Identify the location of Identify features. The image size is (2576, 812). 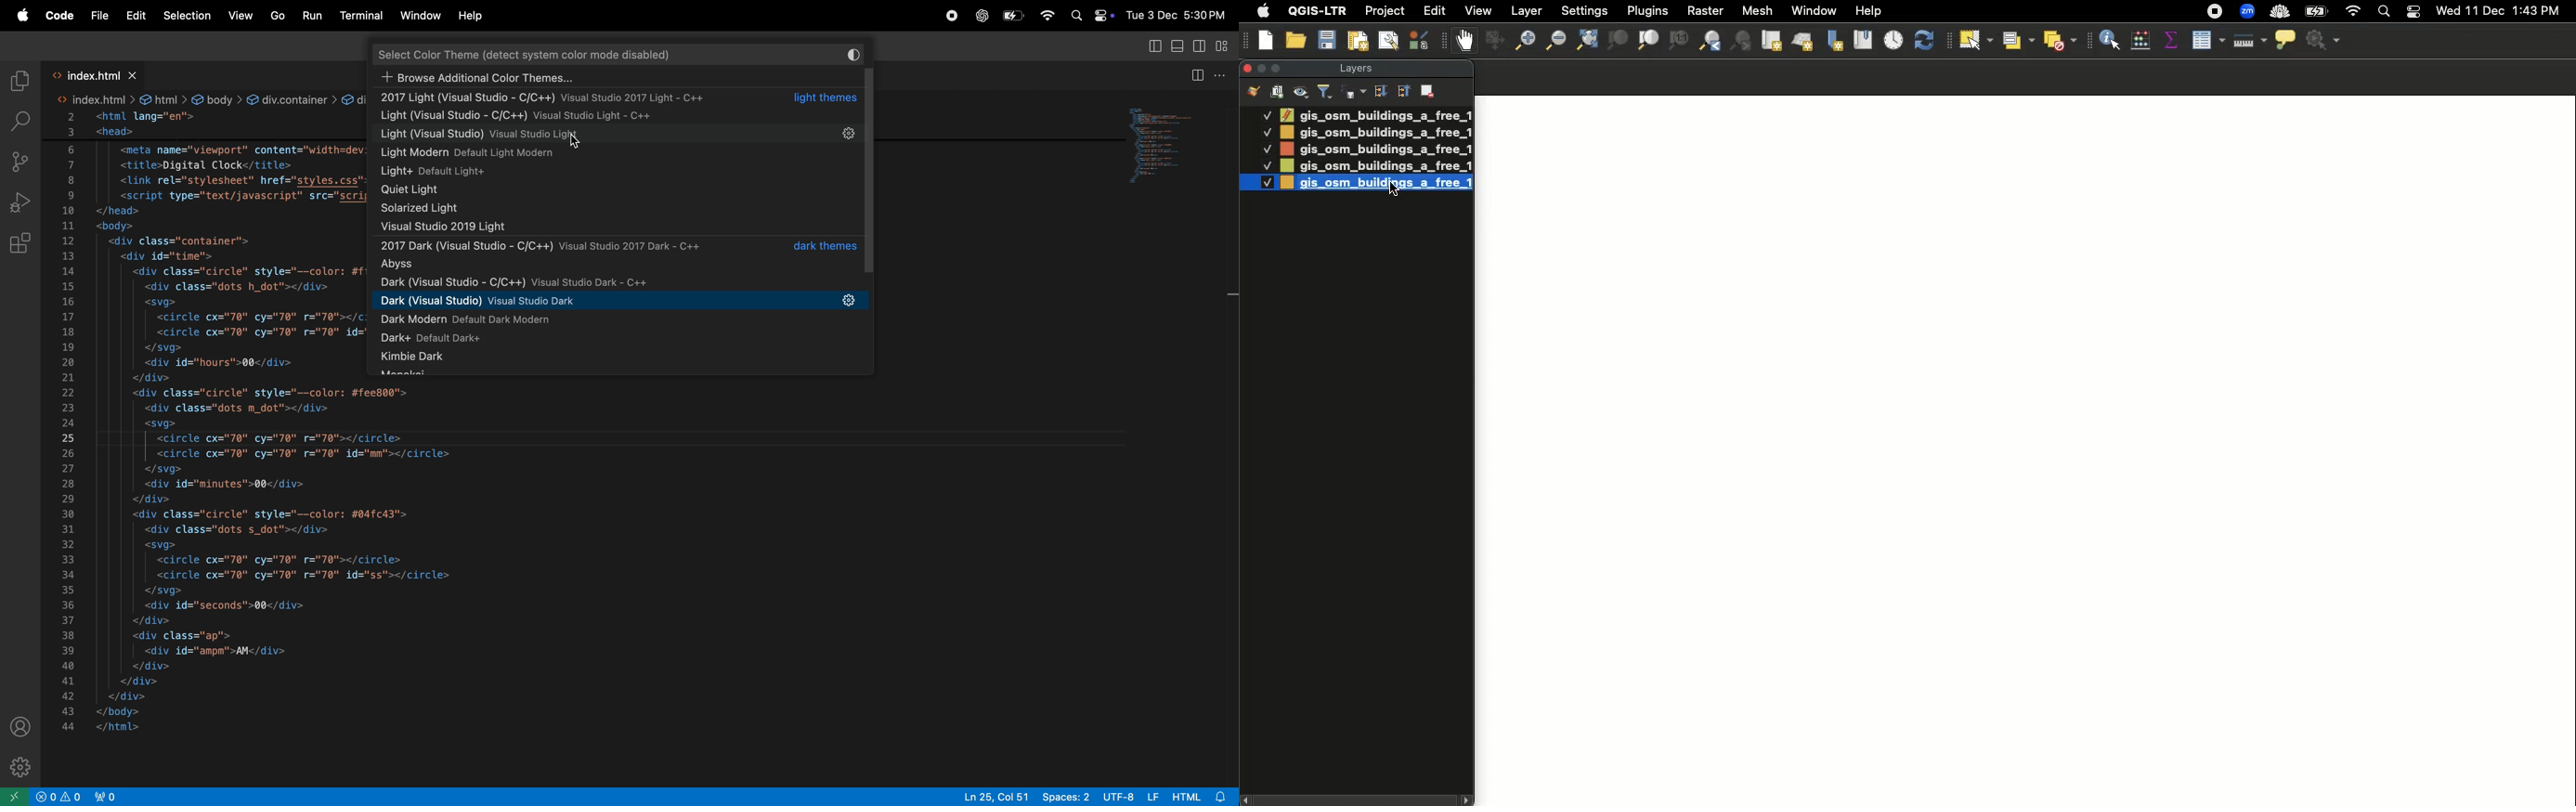
(2110, 38).